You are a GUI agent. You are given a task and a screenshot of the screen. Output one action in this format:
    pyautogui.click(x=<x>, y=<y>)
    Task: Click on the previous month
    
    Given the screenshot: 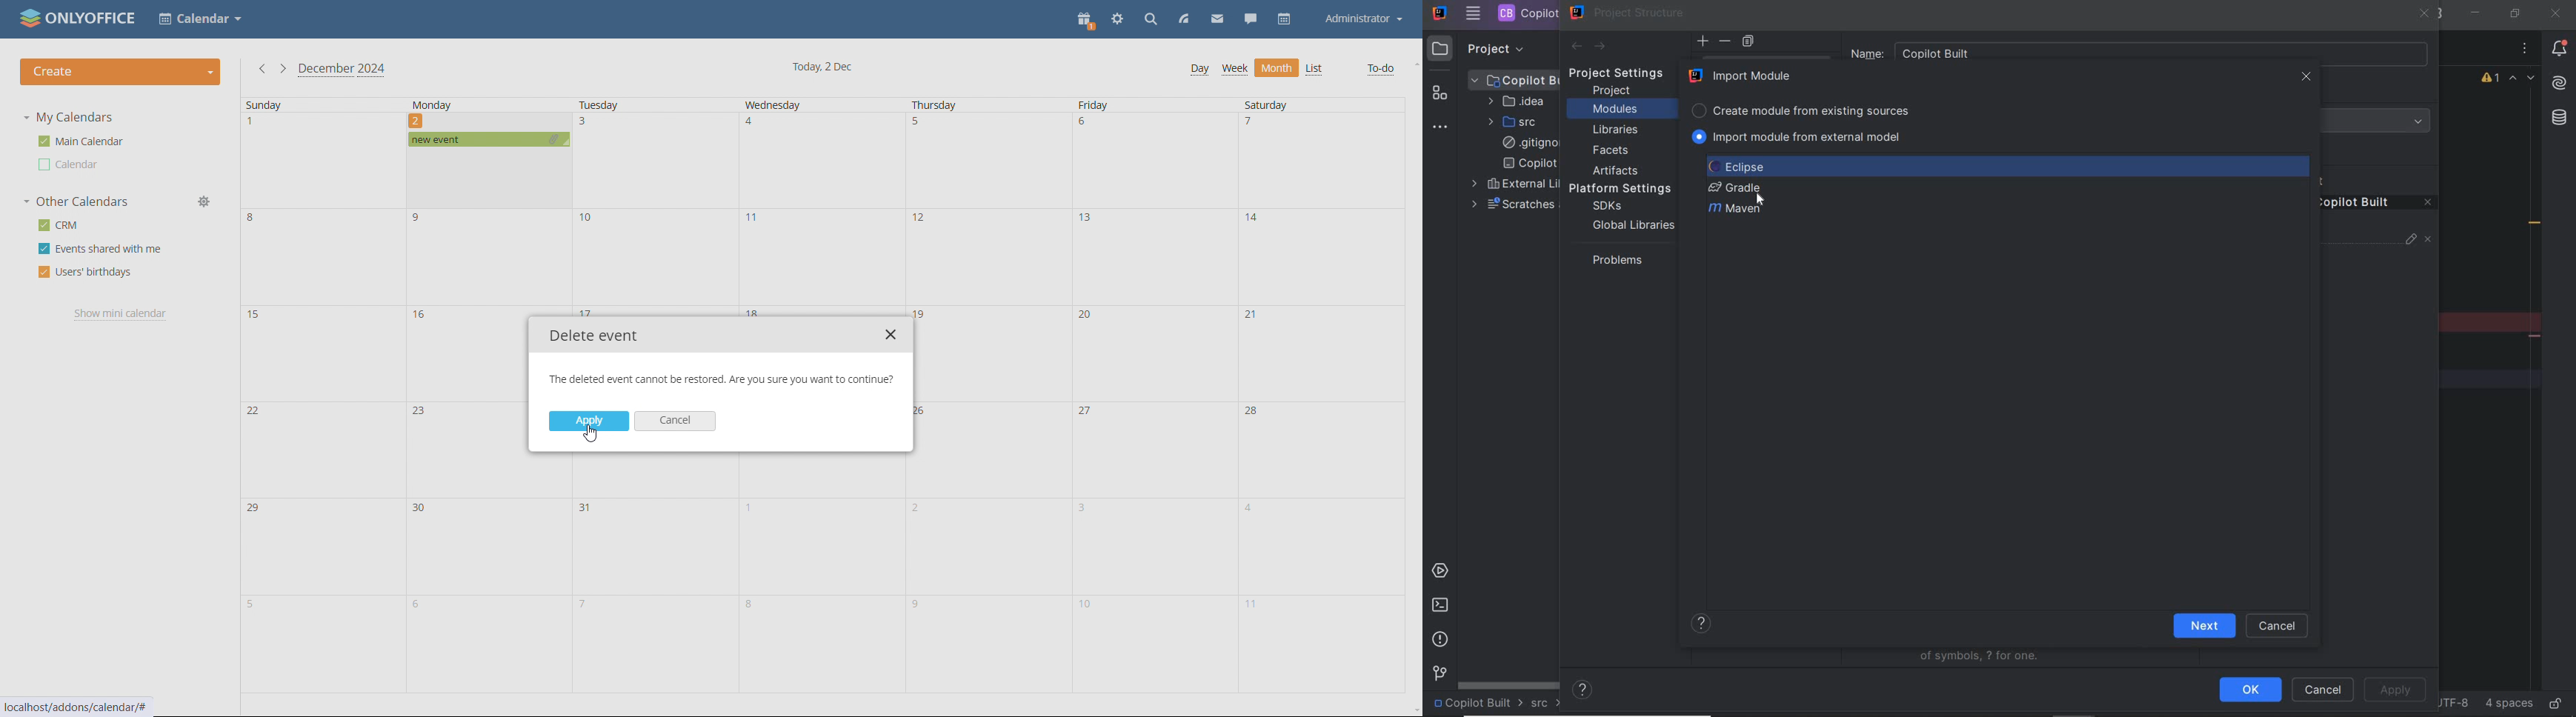 What is the action you would take?
    pyautogui.click(x=262, y=68)
    